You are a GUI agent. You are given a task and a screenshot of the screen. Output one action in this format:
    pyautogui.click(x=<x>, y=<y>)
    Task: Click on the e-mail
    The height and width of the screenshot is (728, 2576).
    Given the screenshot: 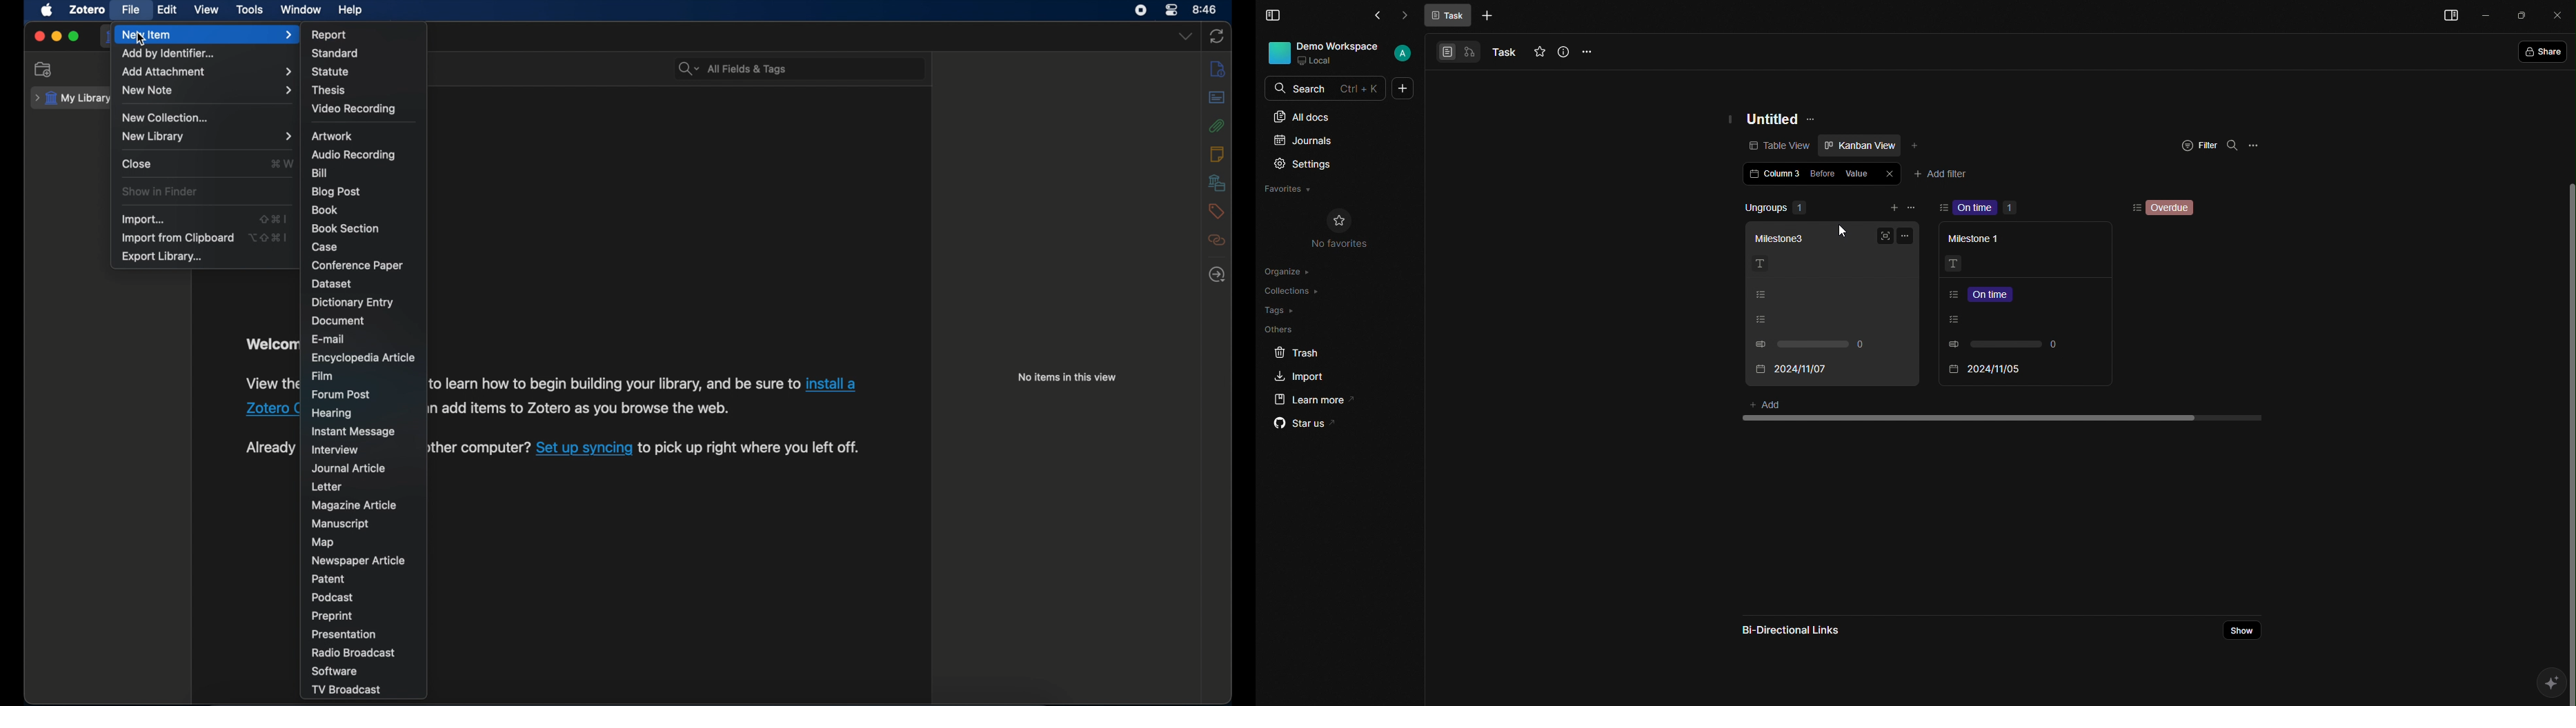 What is the action you would take?
    pyautogui.click(x=328, y=339)
    